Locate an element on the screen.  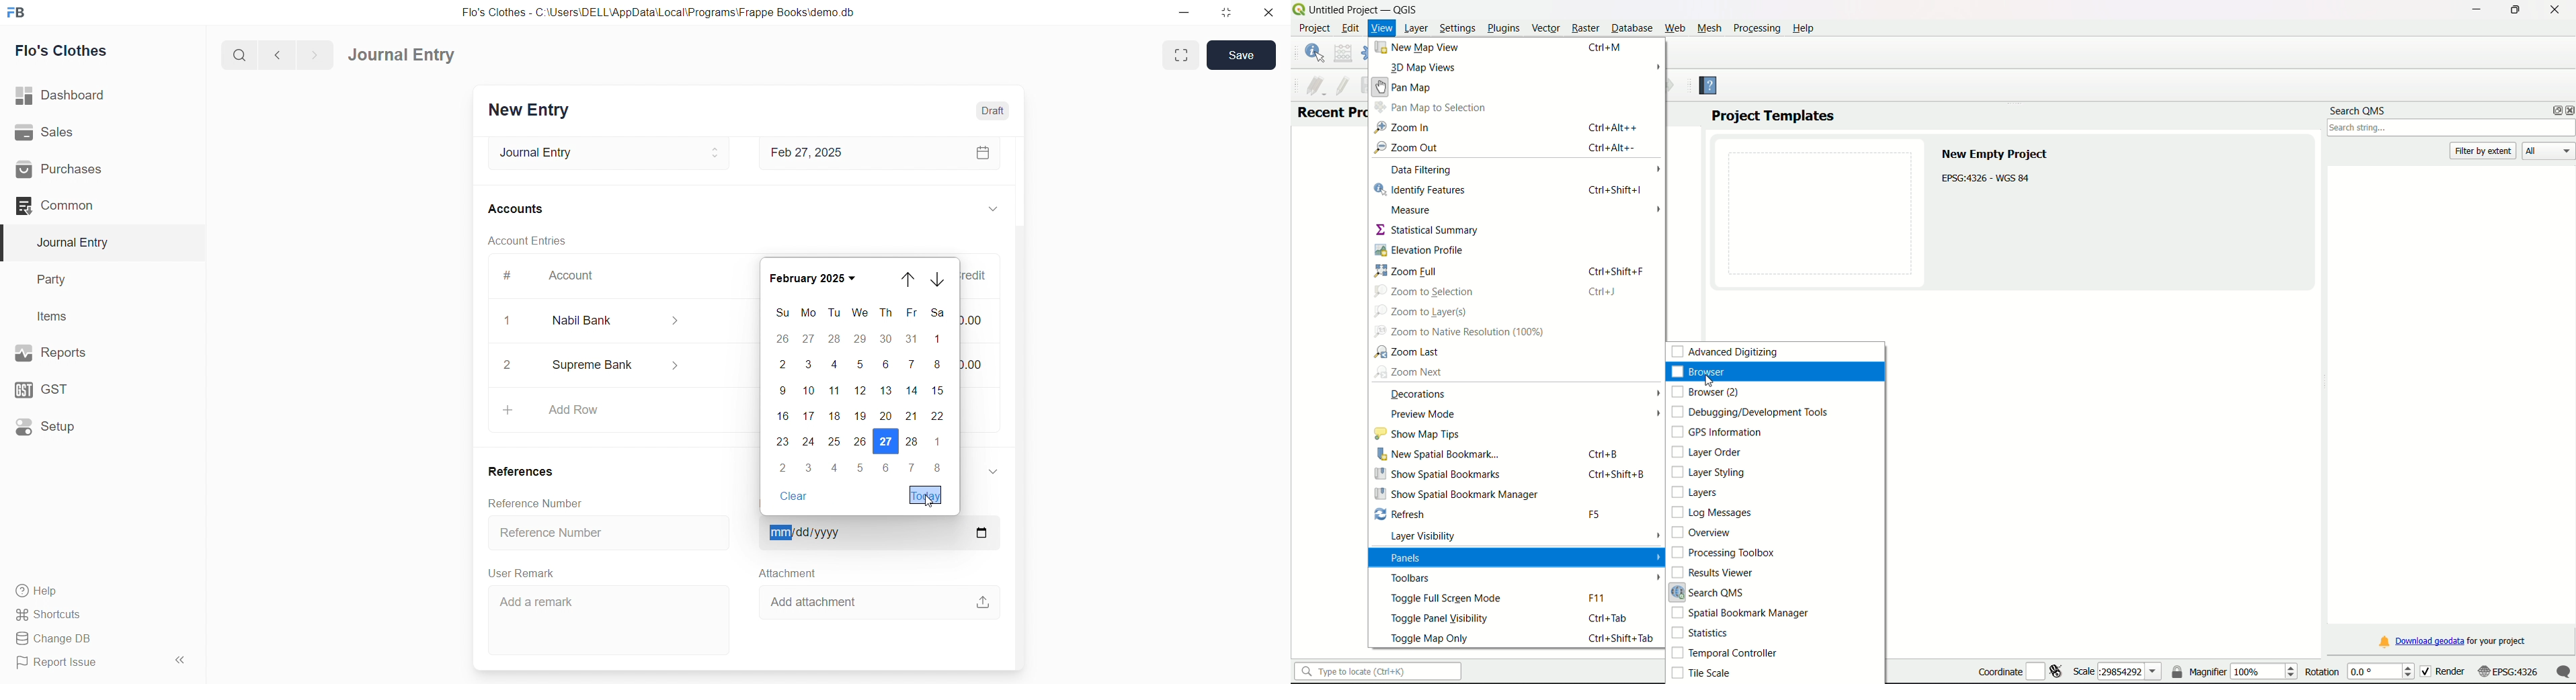
1 is located at coordinates (509, 321).